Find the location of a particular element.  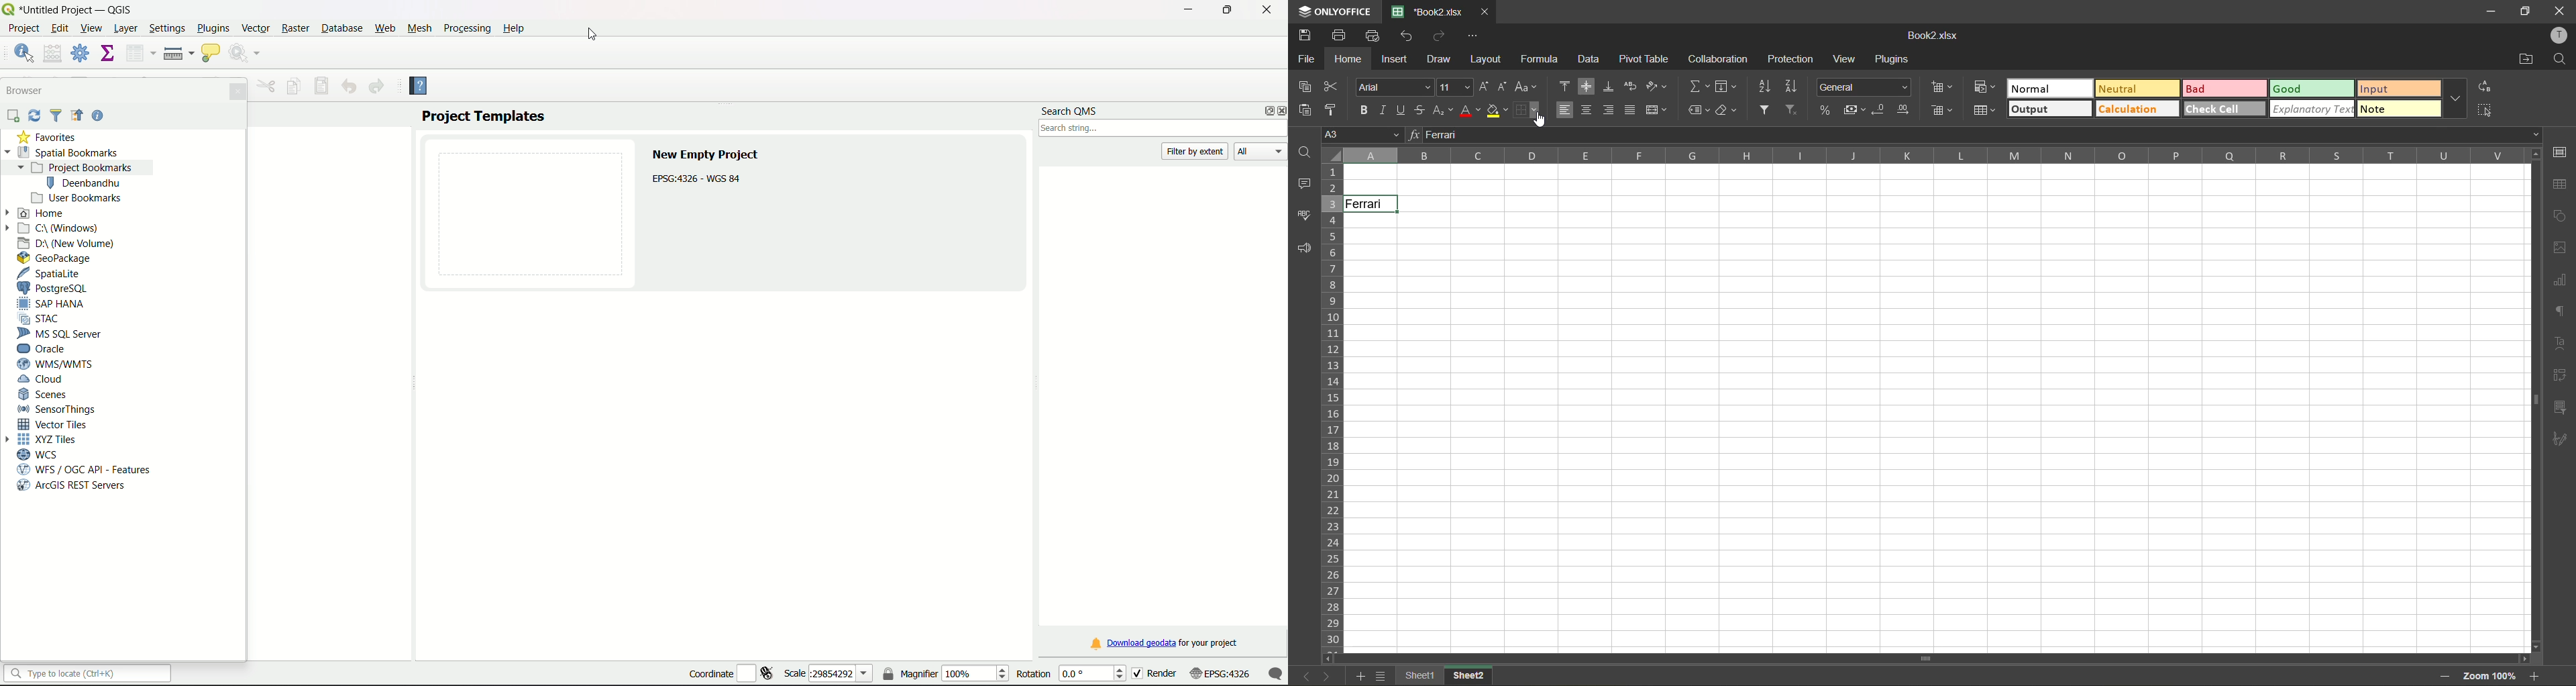

add sheet is located at coordinates (1358, 677).